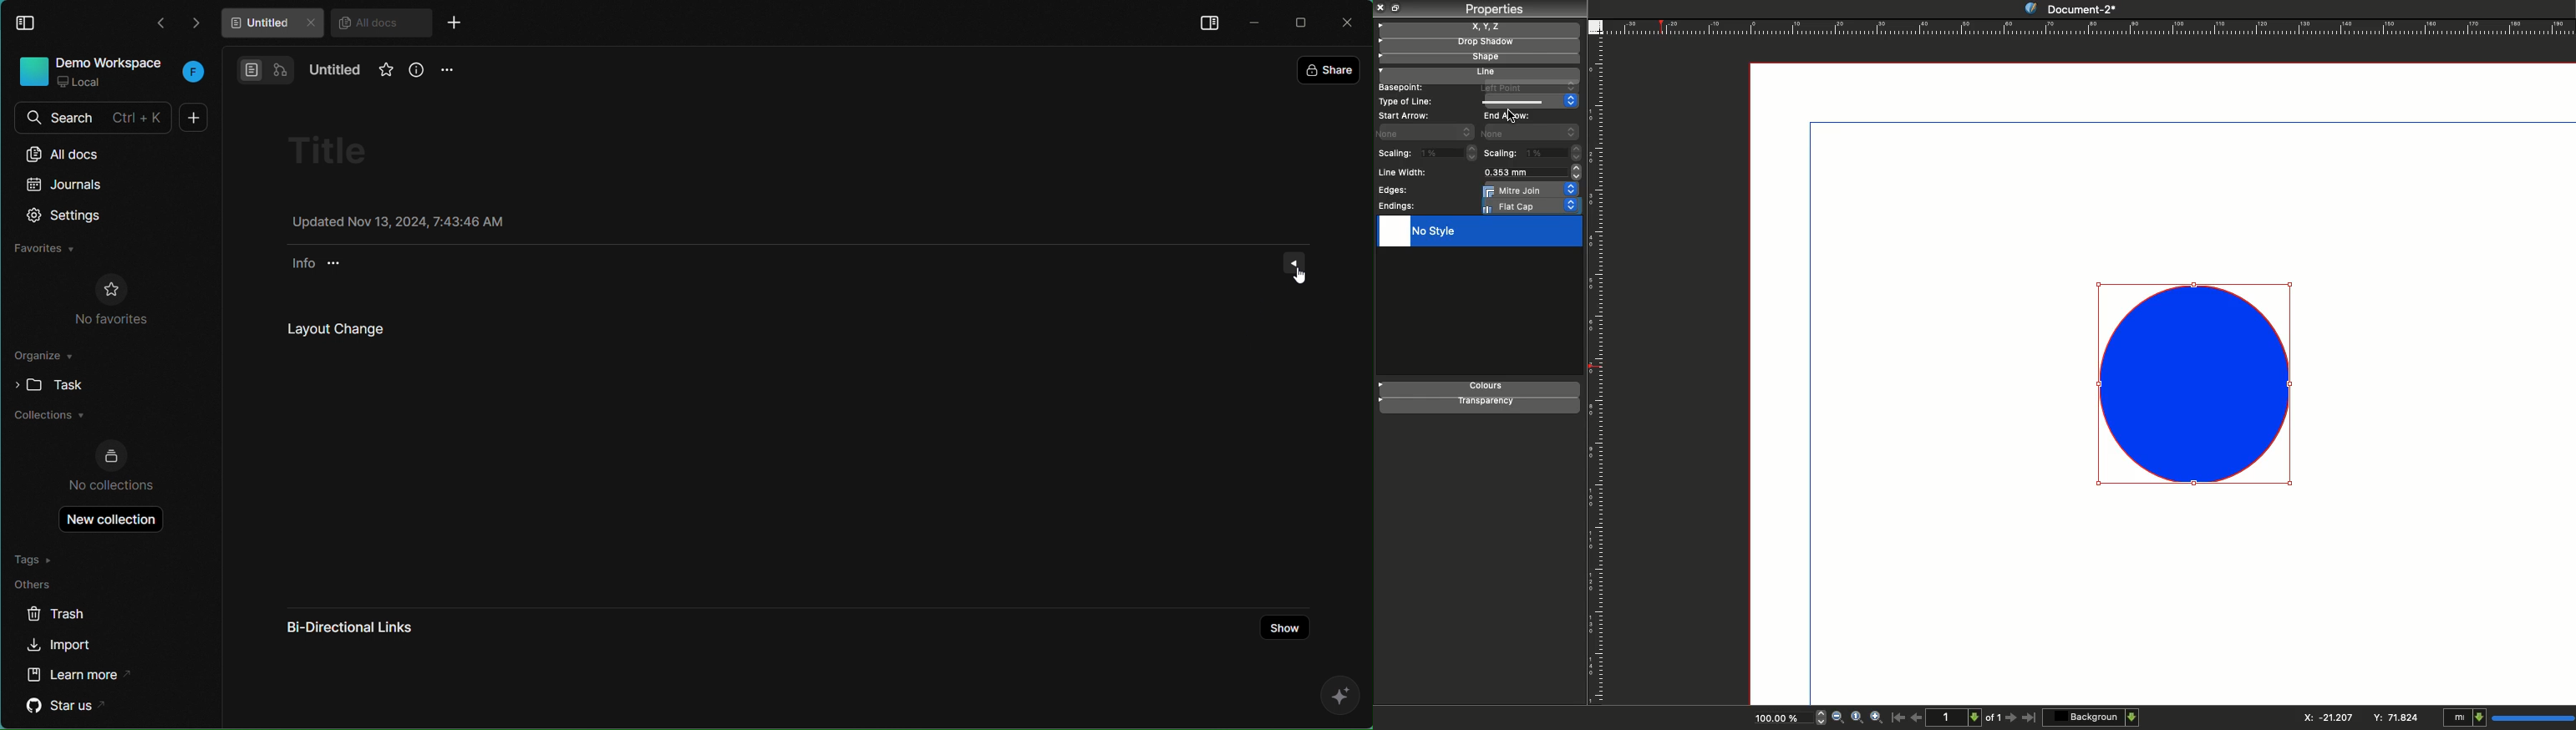  I want to click on Line point, so click(1525, 87).